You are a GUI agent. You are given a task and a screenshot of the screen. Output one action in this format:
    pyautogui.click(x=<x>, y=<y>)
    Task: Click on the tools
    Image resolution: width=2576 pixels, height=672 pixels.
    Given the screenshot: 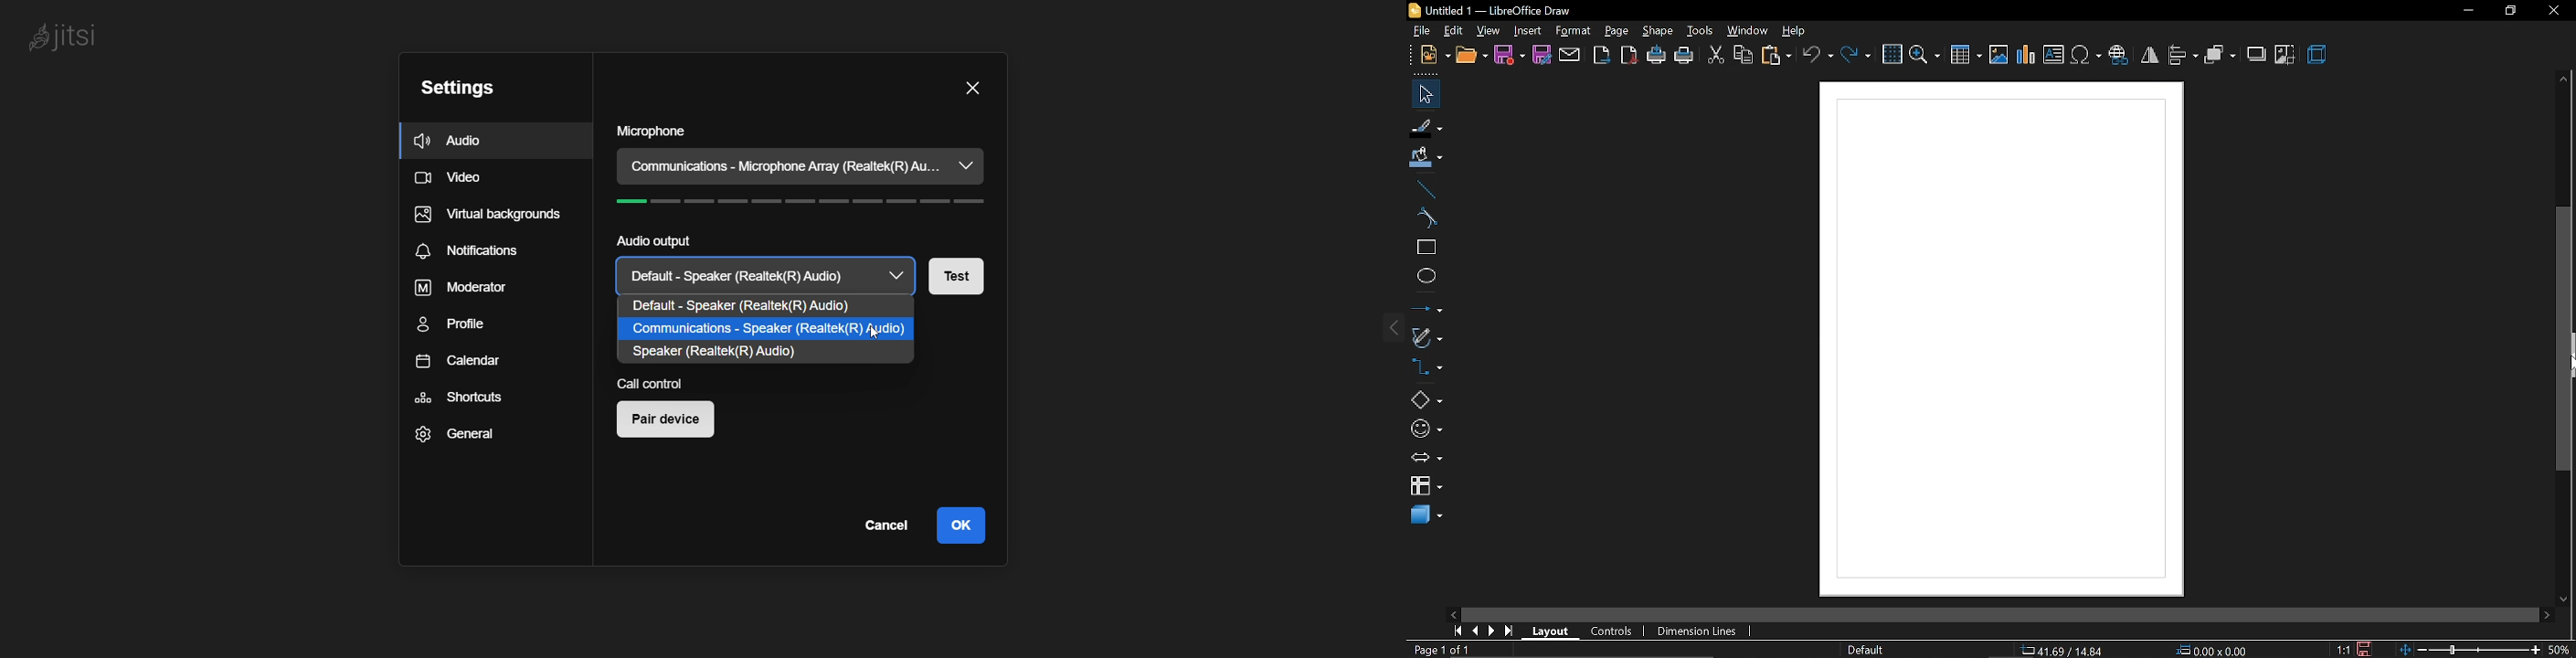 What is the action you would take?
    pyautogui.click(x=1702, y=32)
    